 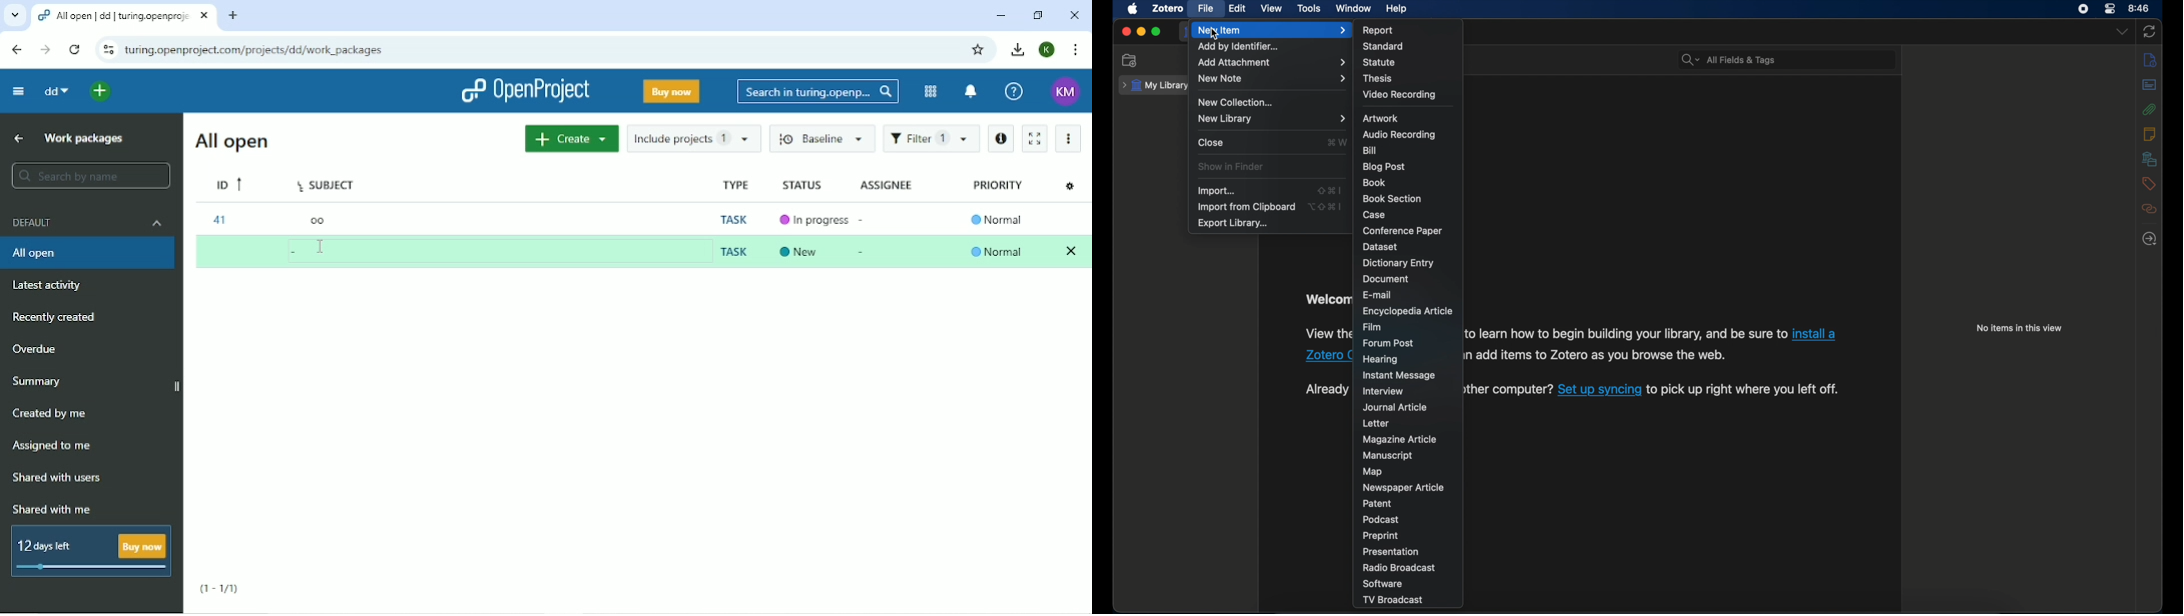 What do you see at coordinates (1625, 334) in the screenshot?
I see `software information` at bounding box center [1625, 334].